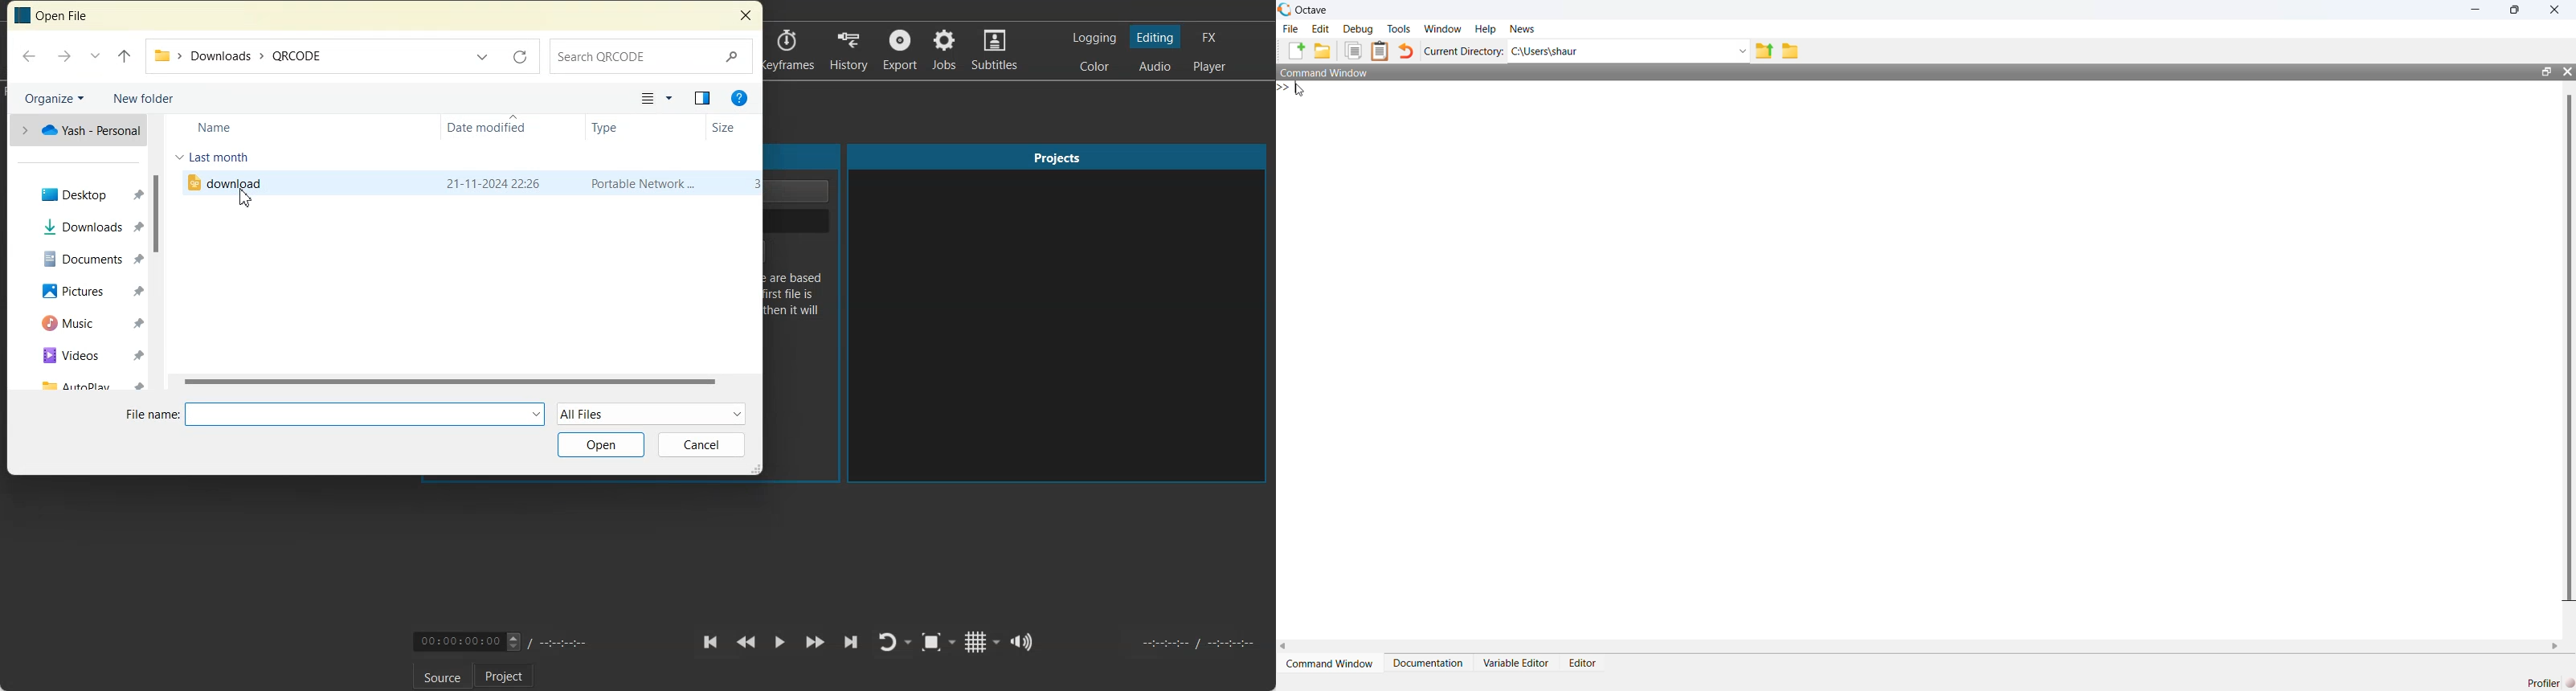  What do you see at coordinates (900, 50) in the screenshot?
I see `Export` at bounding box center [900, 50].